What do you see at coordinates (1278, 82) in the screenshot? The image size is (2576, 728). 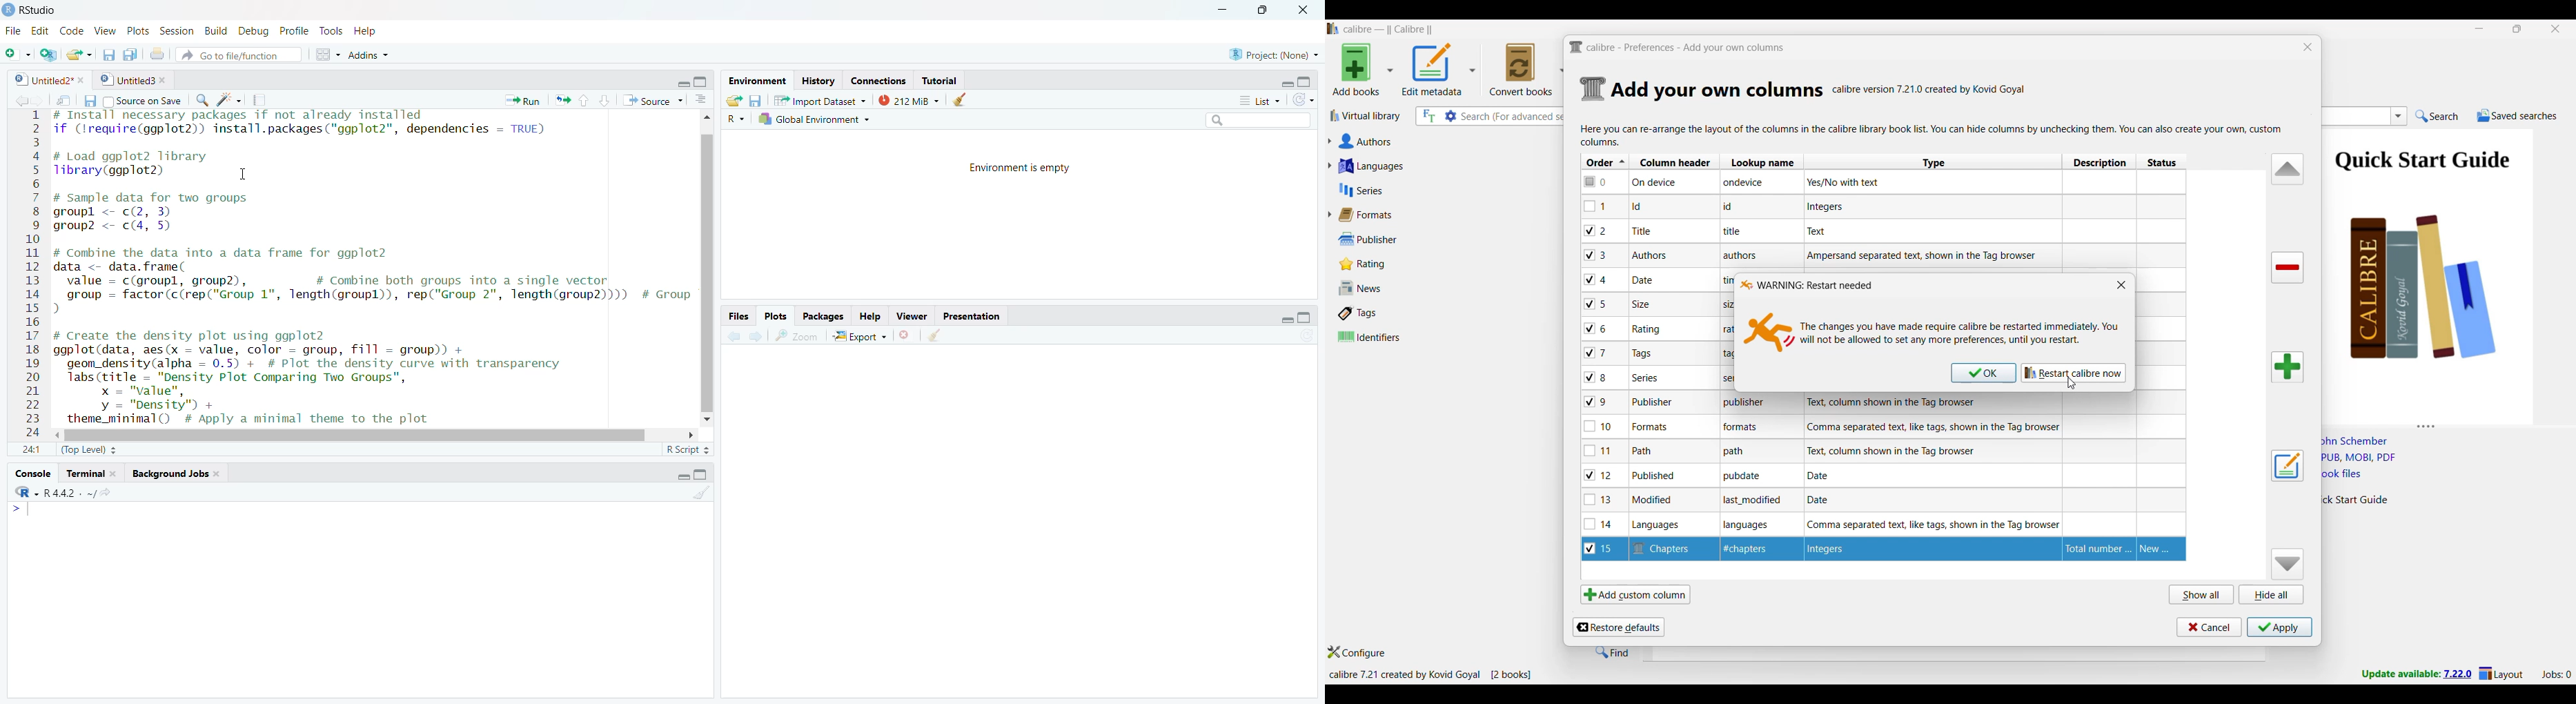 I see `minimize` at bounding box center [1278, 82].